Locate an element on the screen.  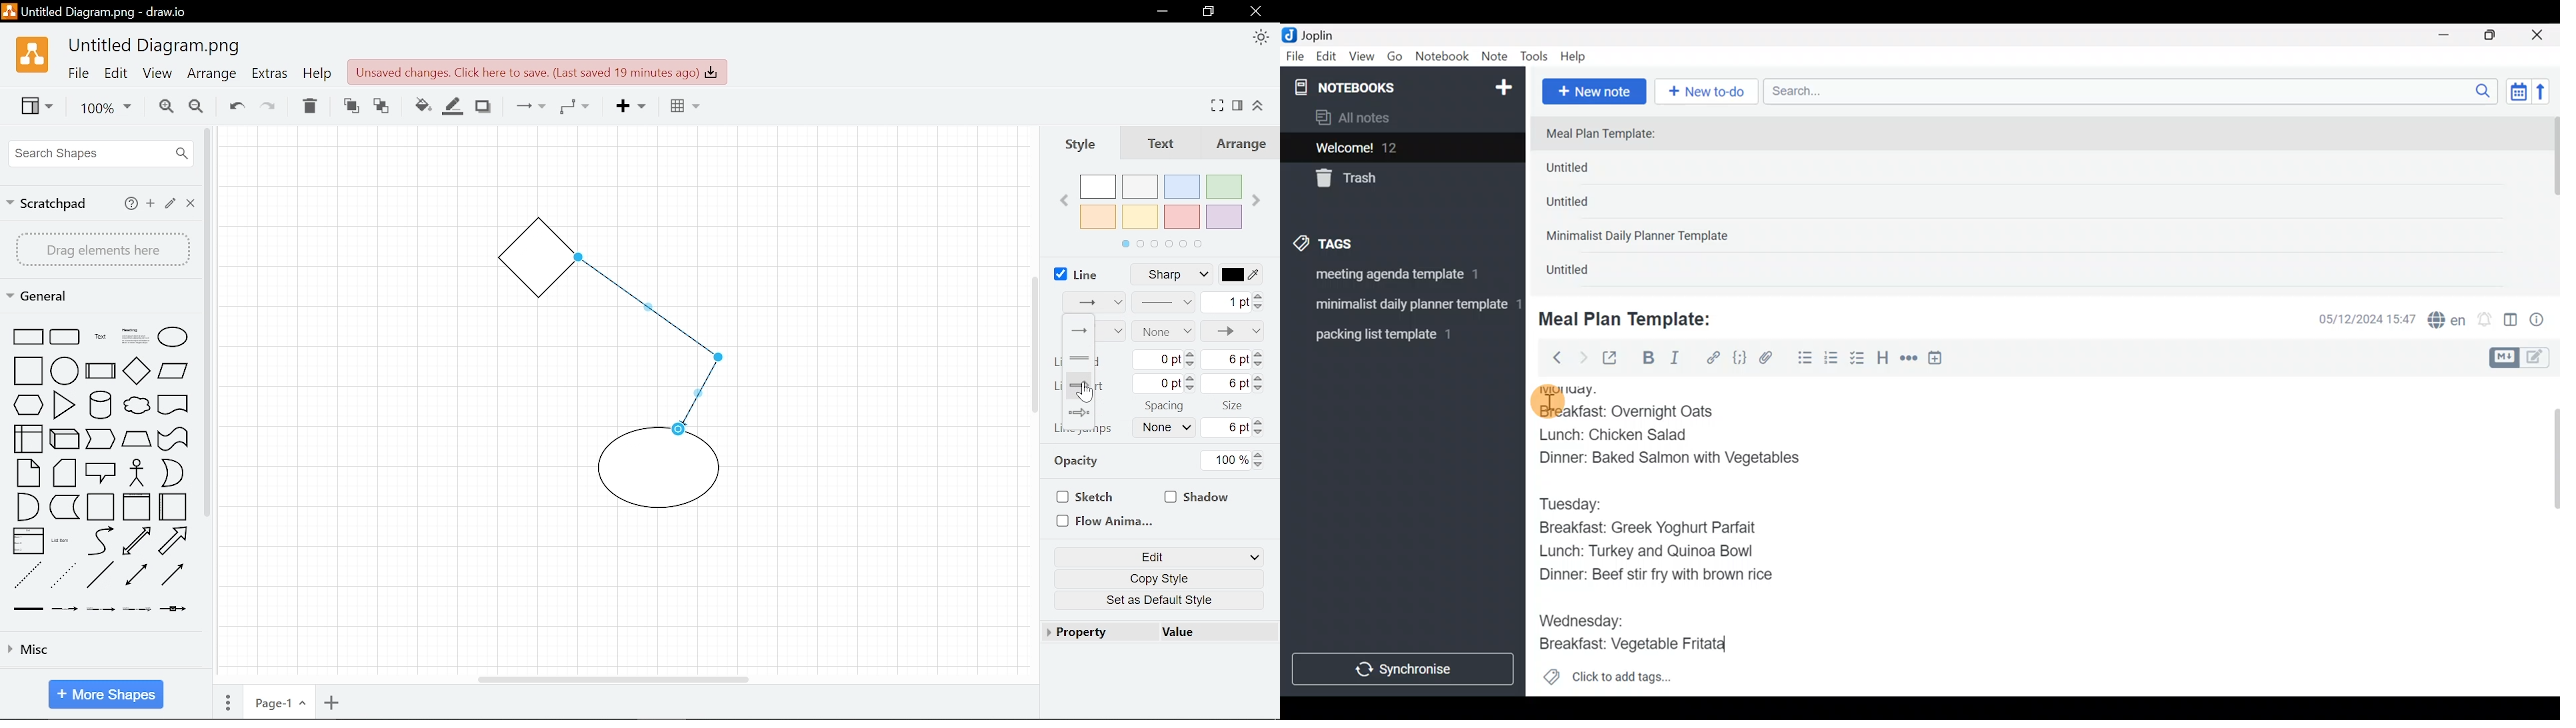
Connections is located at coordinates (528, 107).